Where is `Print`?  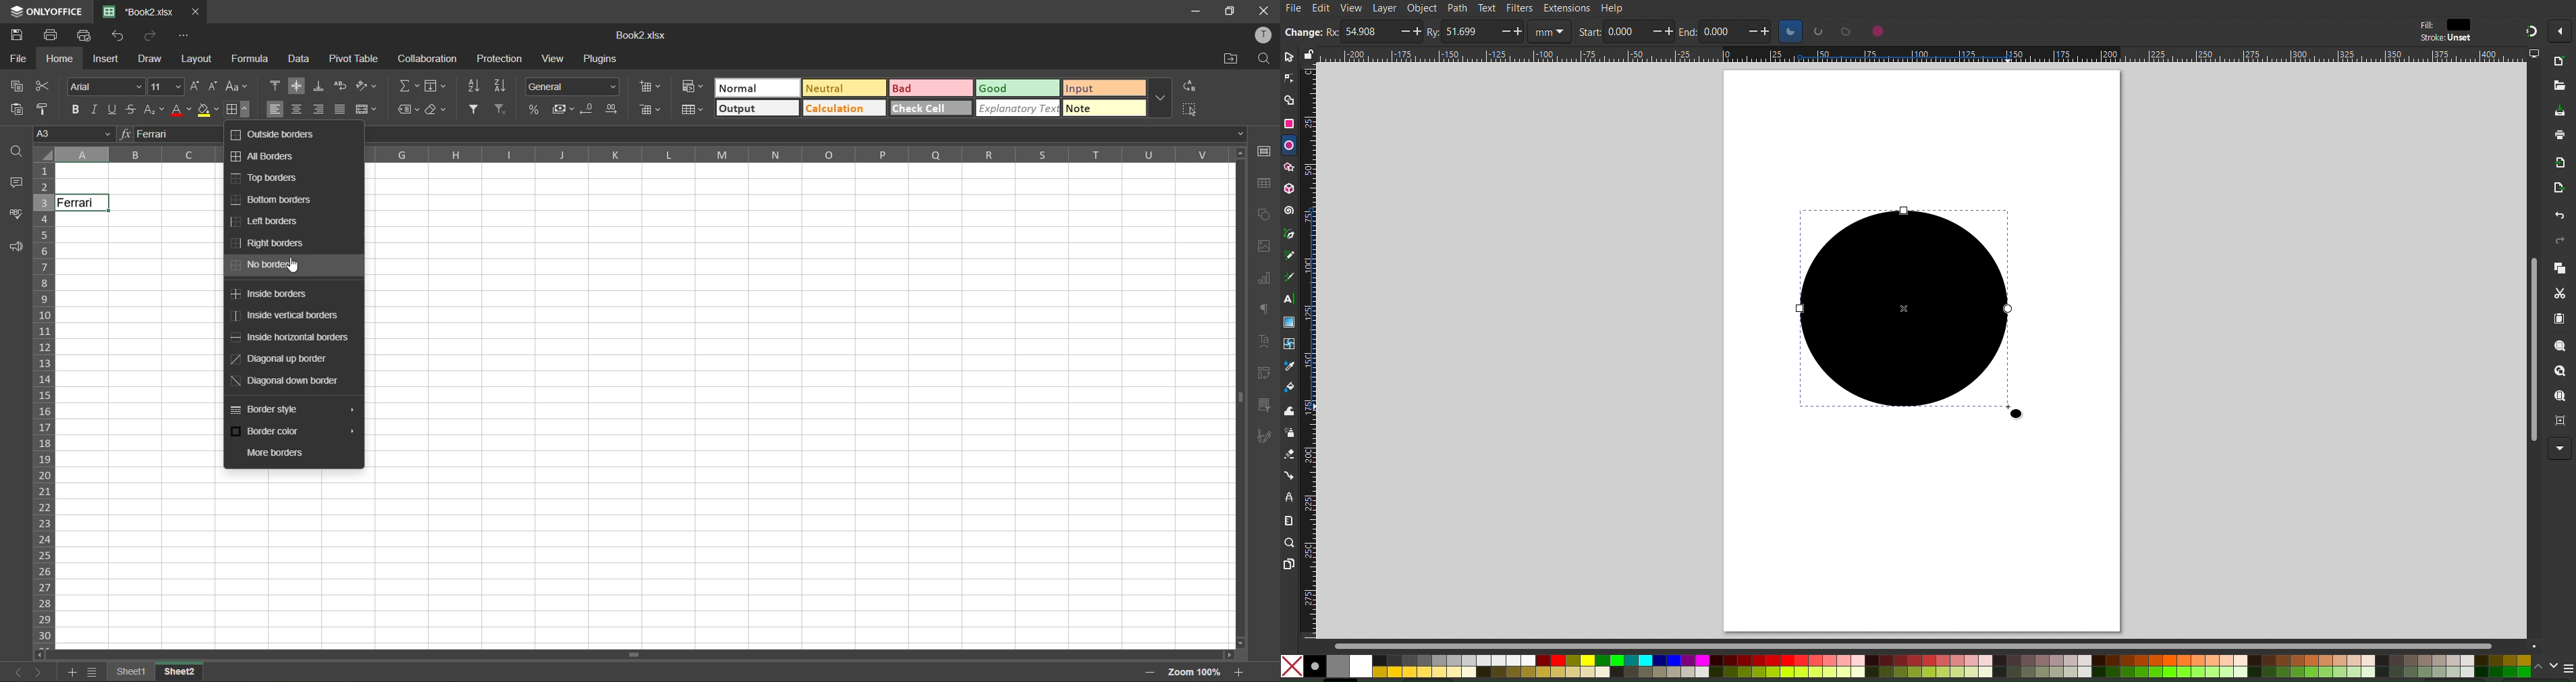 Print is located at coordinates (2558, 136).